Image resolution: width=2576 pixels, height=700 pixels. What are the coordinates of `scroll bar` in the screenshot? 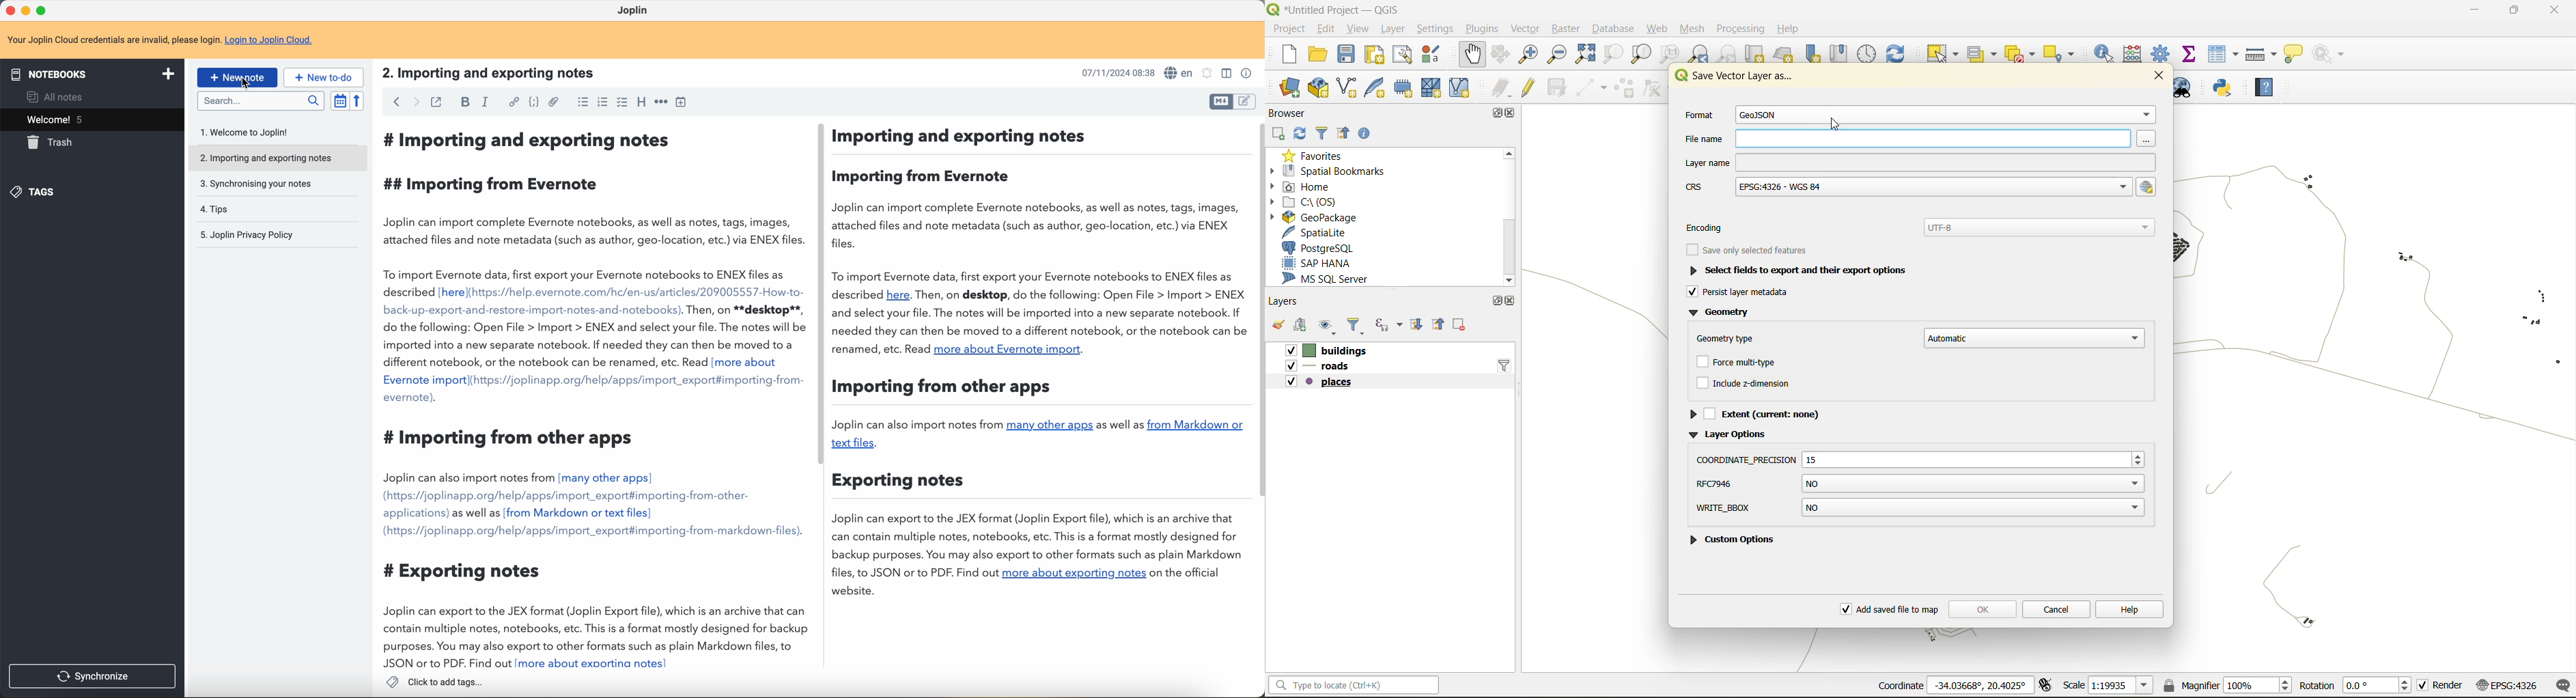 It's located at (821, 296).